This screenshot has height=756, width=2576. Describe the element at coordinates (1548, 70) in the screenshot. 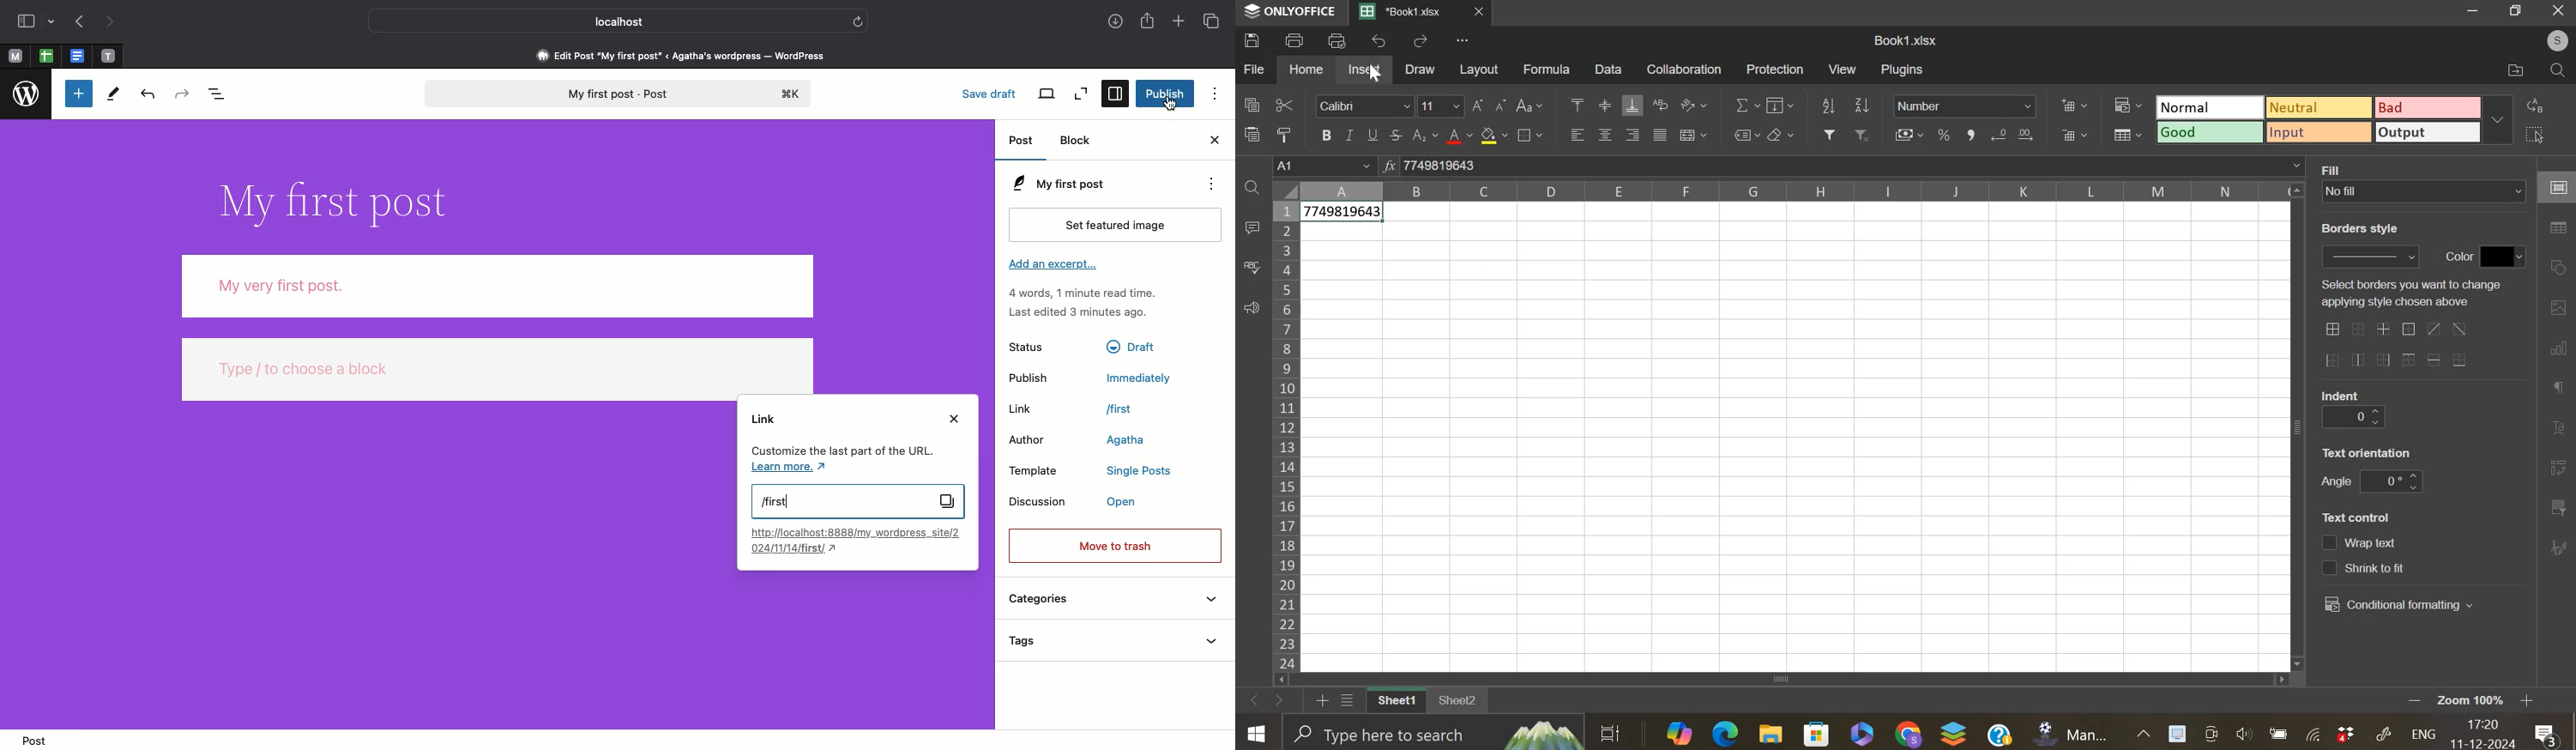

I see `formula` at that location.